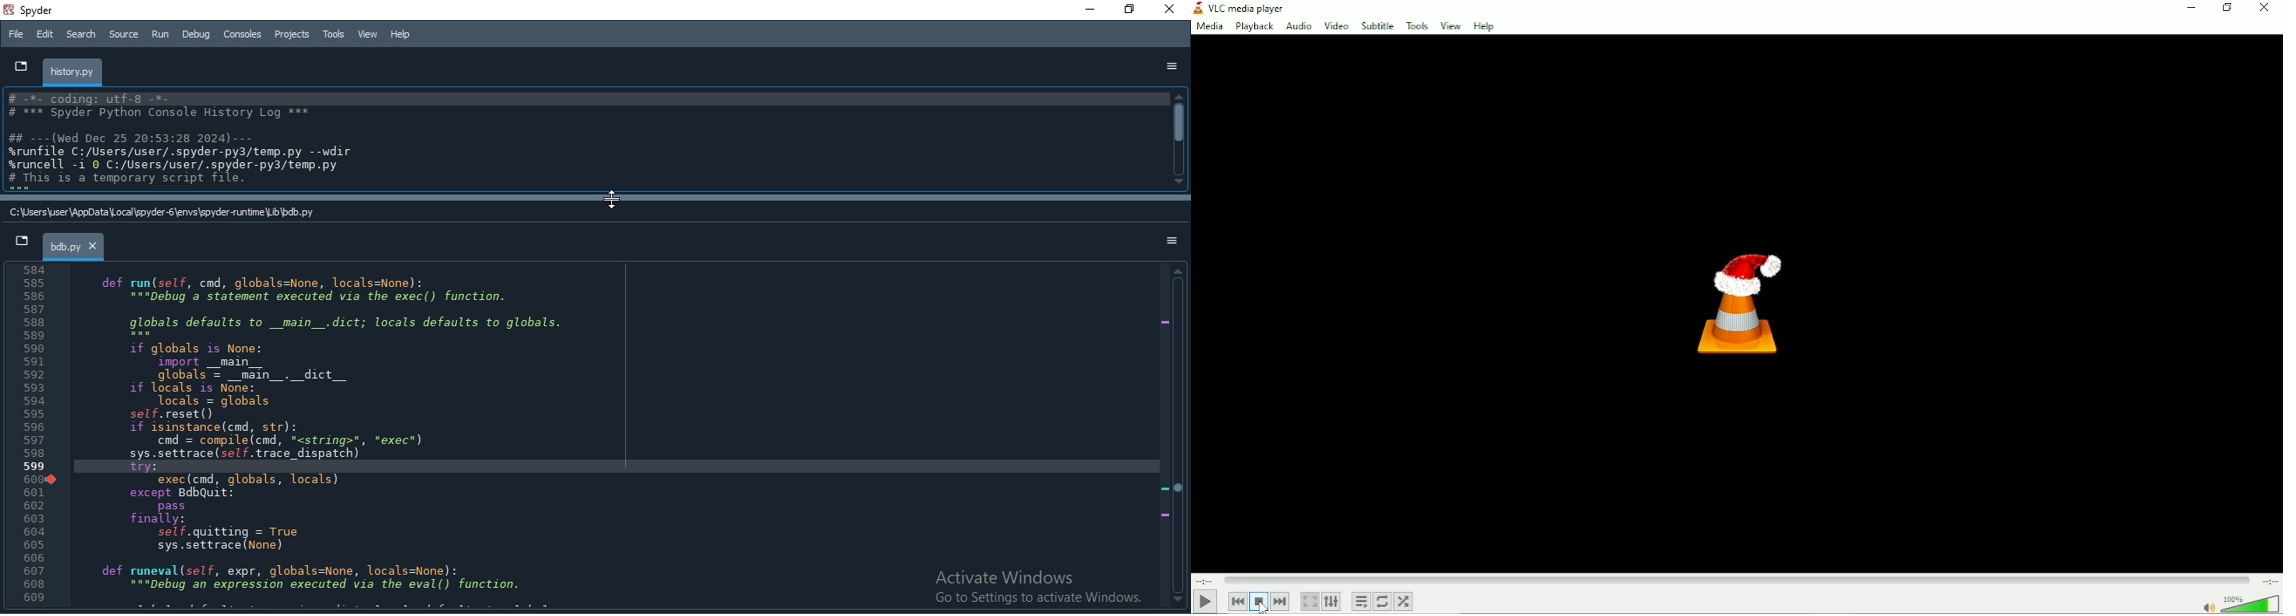 The image size is (2296, 616). Describe the element at coordinates (45, 36) in the screenshot. I see `Edit` at that location.